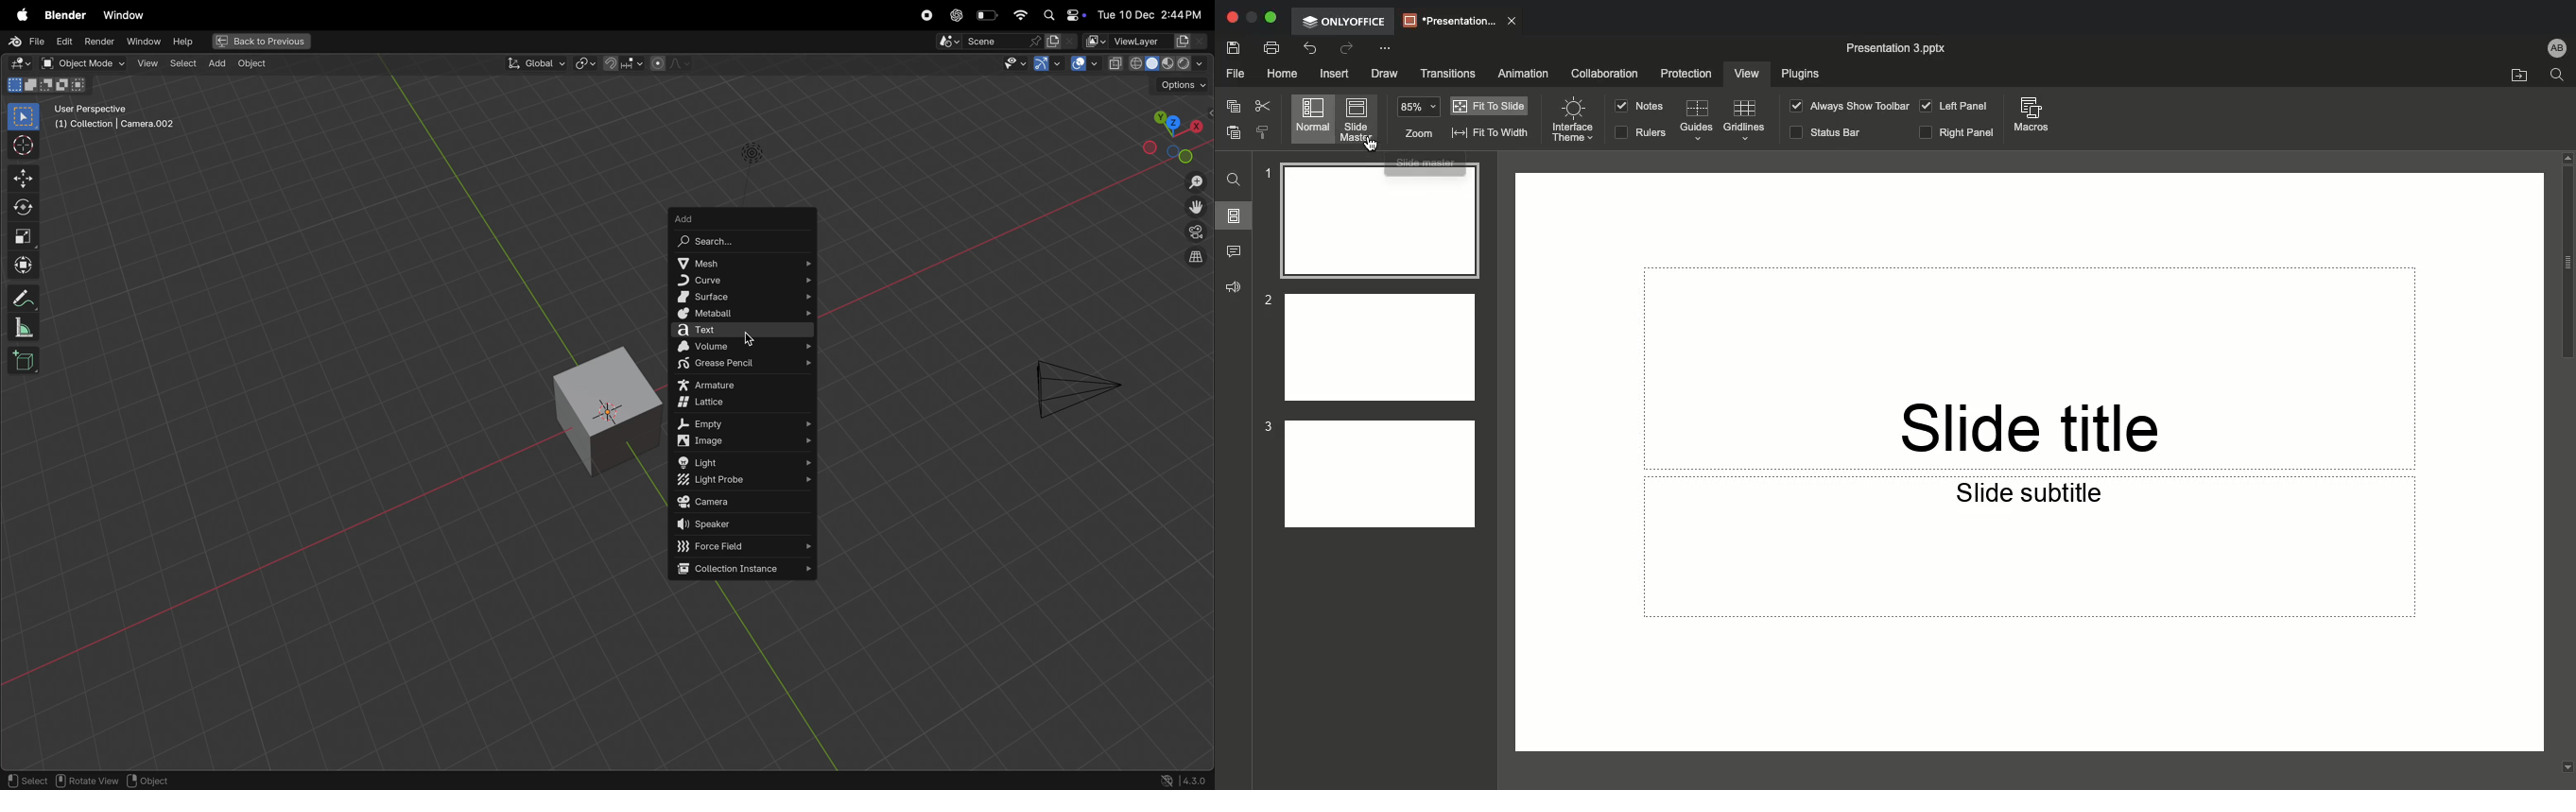 This screenshot has width=2576, height=812. Describe the element at coordinates (1346, 21) in the screenshot. I see `OnlyOffice` at that location.